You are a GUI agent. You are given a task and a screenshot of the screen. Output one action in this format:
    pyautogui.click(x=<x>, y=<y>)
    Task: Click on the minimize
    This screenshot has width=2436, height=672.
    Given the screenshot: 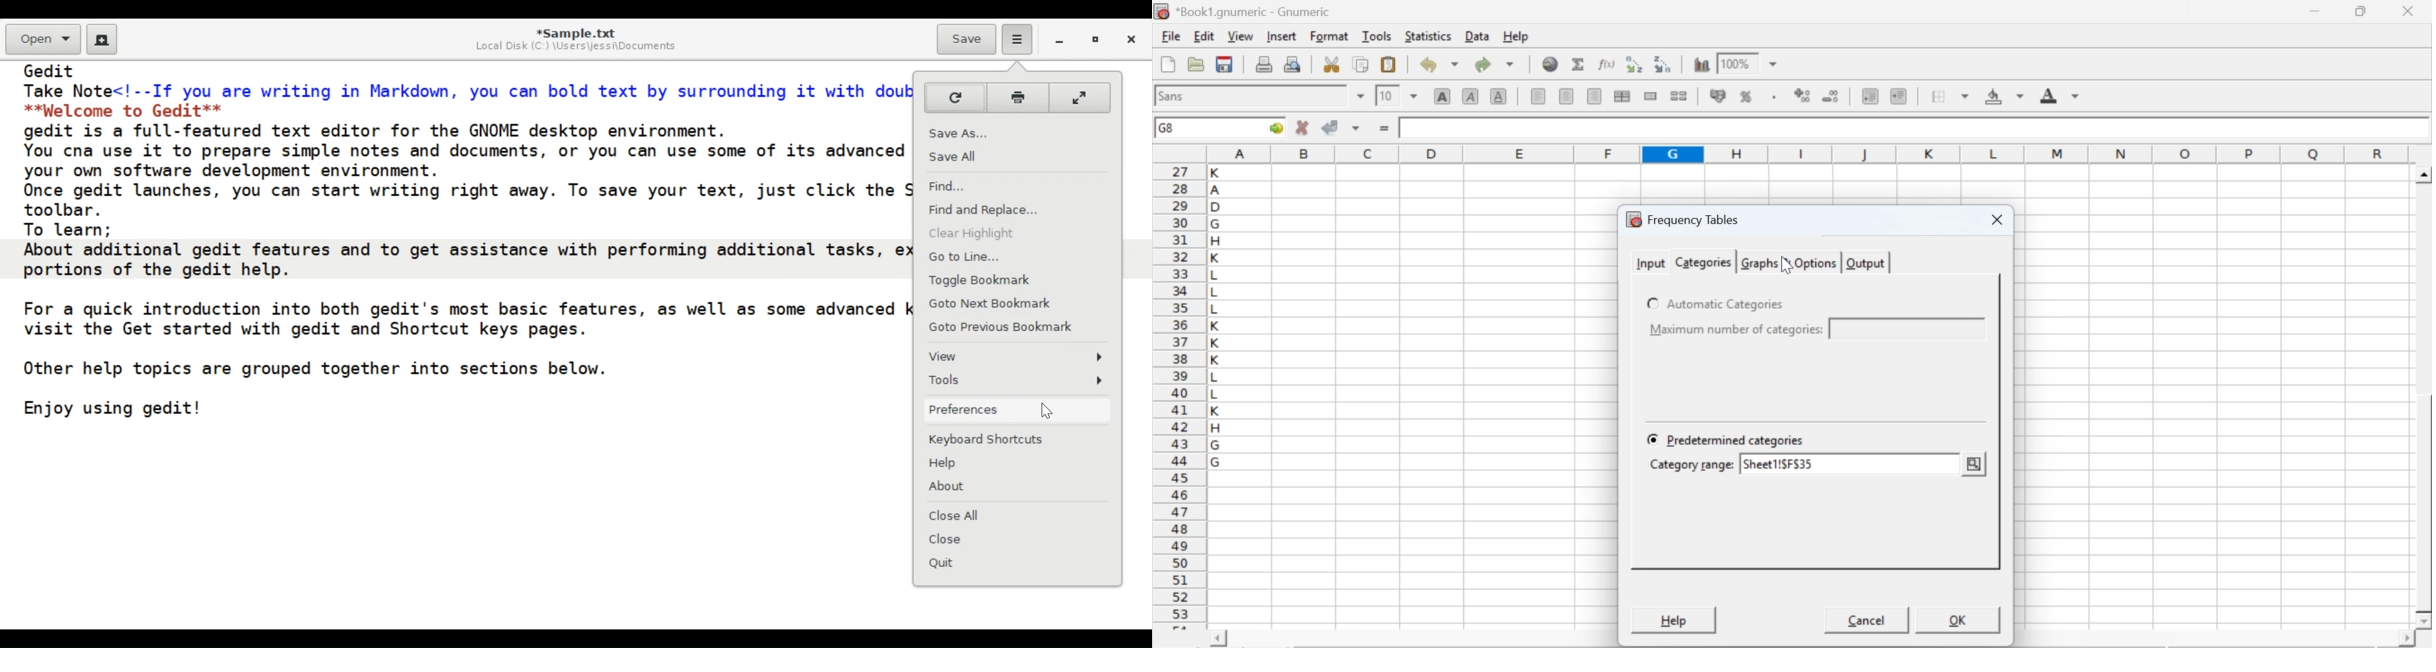 What is the action you would take?
    pyautogui.click(x=2316, y=11)
    